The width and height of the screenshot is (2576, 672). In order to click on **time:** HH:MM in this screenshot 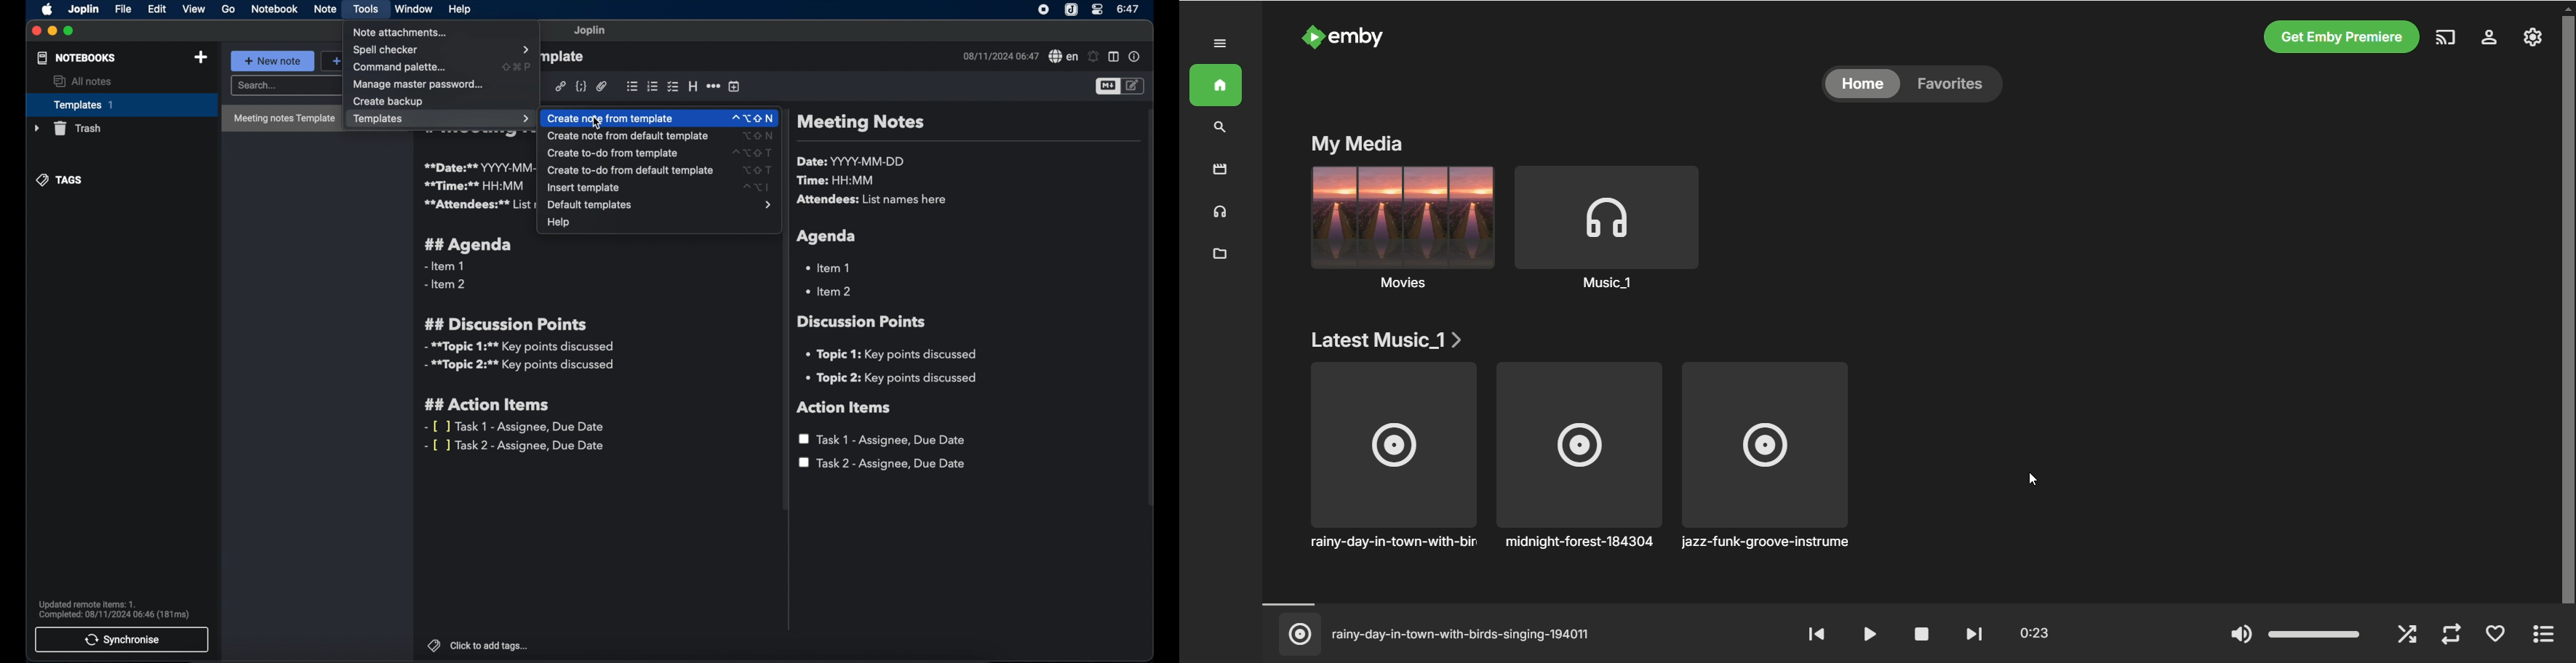, I will do `click(475, 185)`.